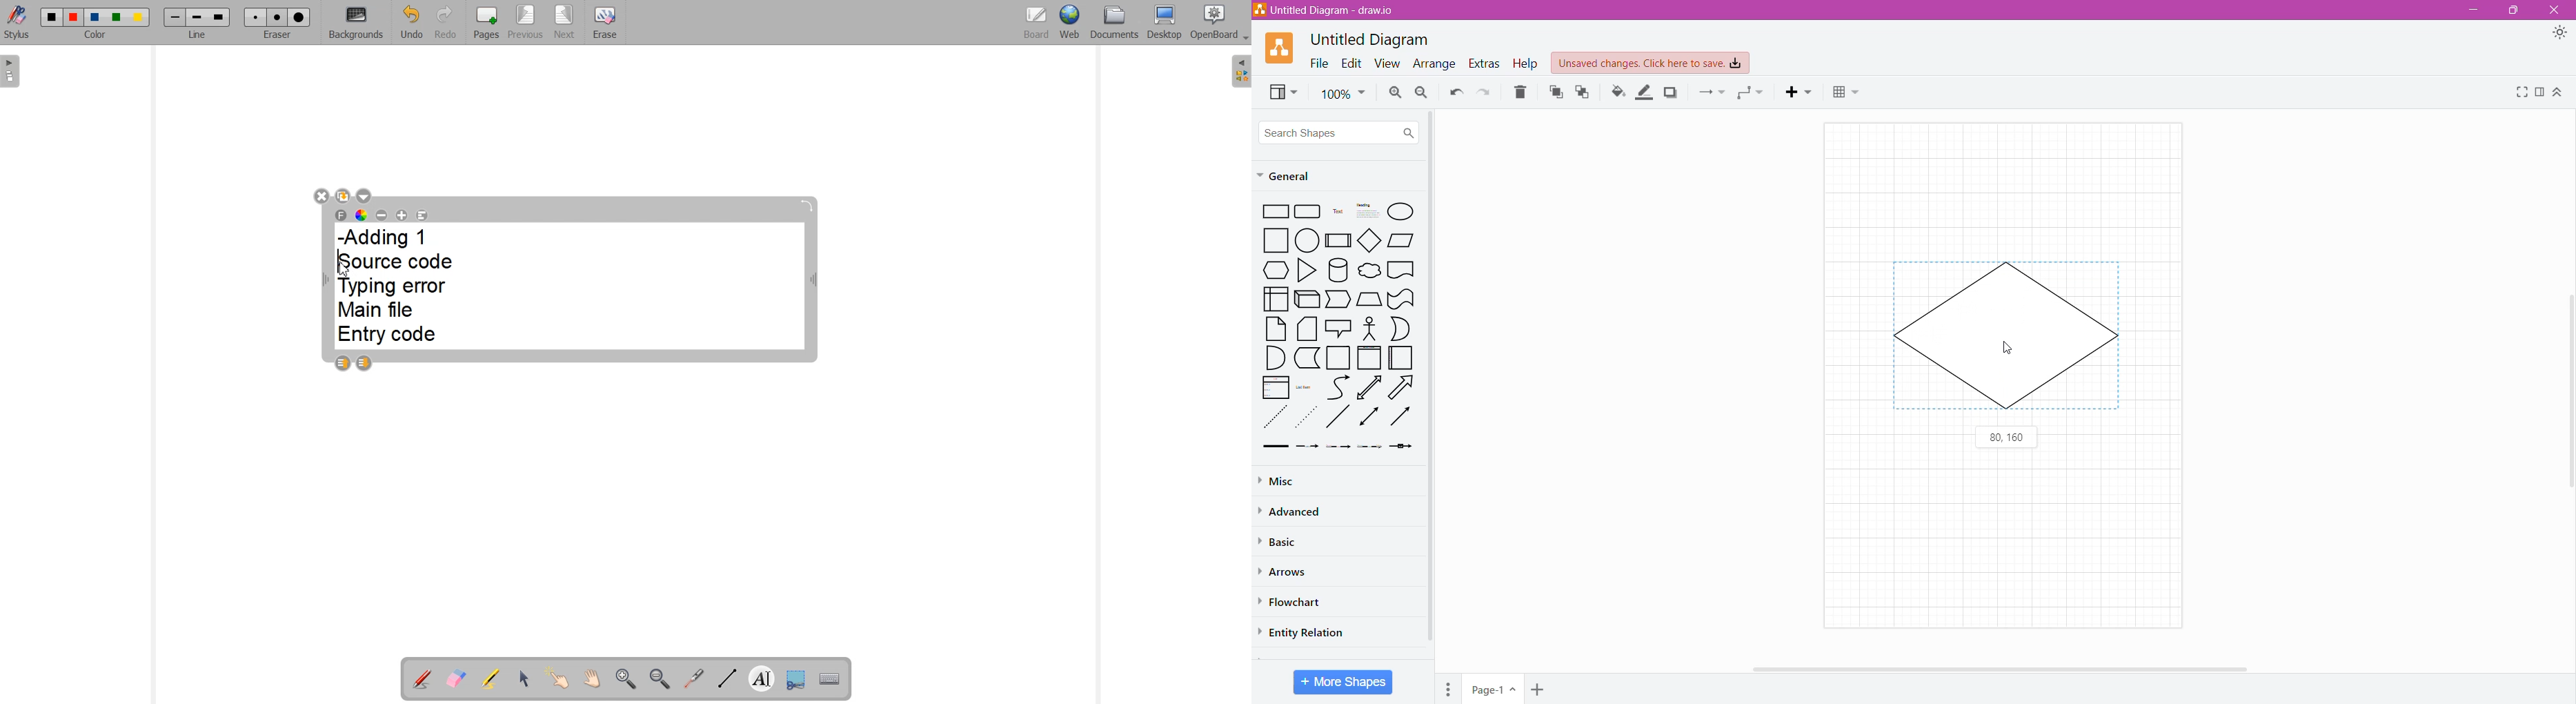  Describe the element at coordinates (1645, 92) in the screenshot. I see `Line Color` at that location.